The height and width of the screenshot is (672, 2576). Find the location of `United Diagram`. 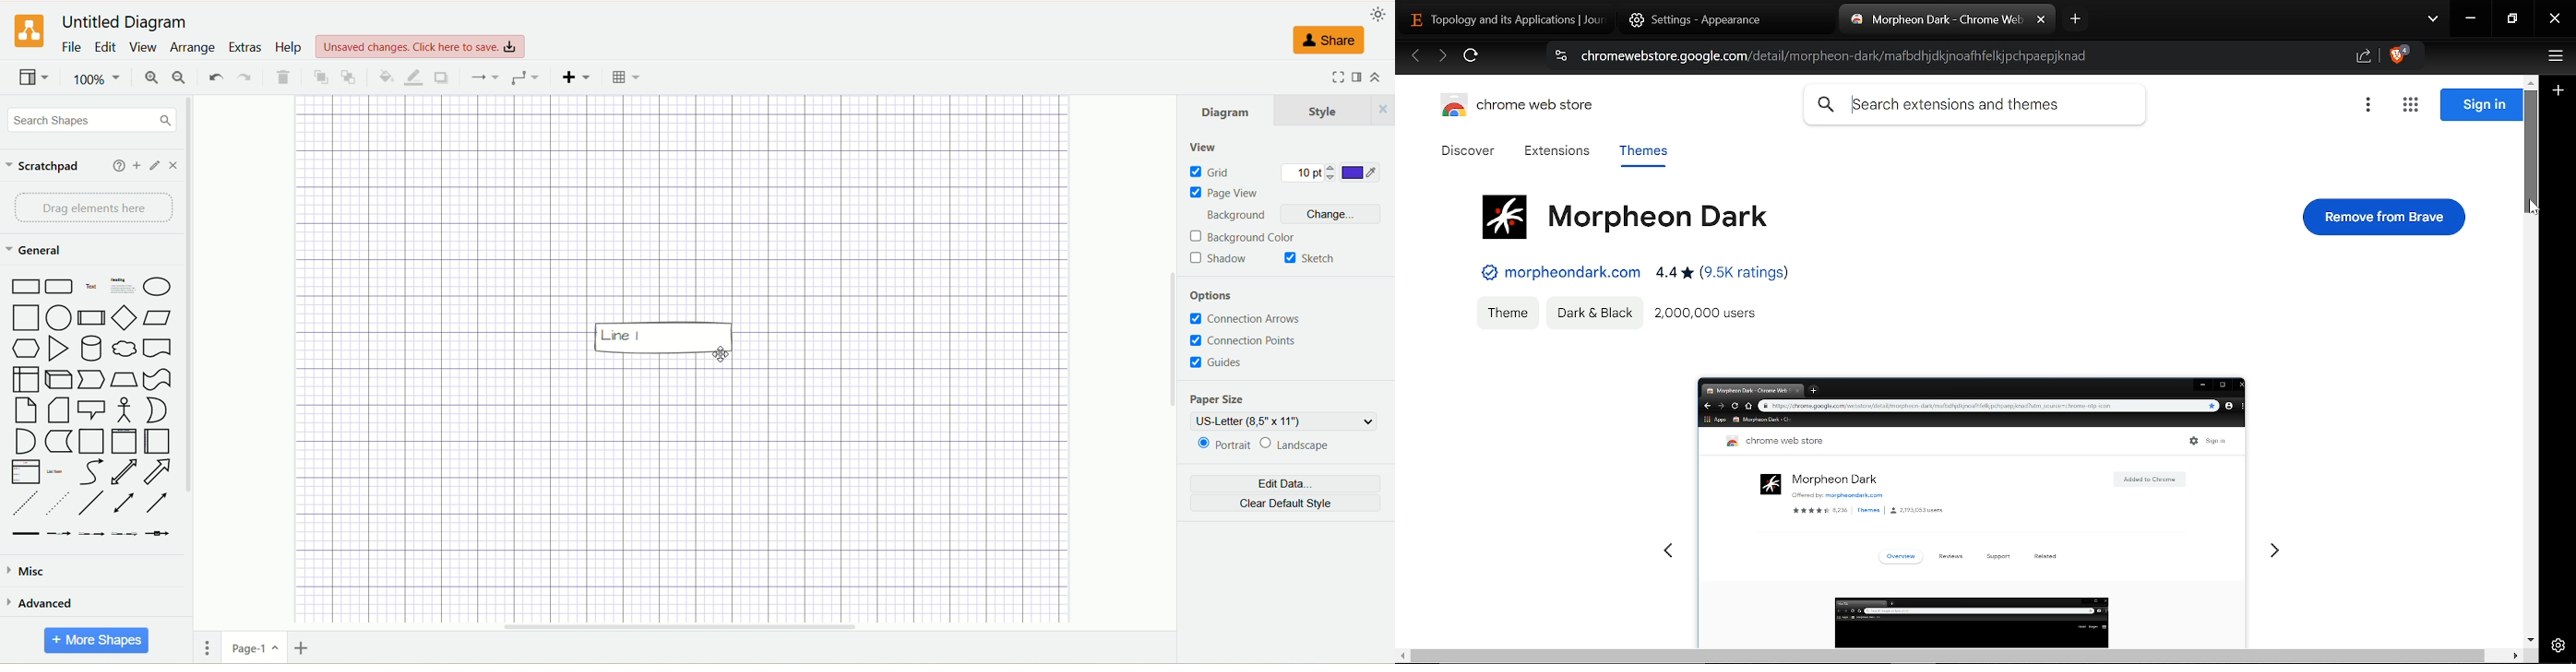

United Diagram is located at coordinates (125, 23).